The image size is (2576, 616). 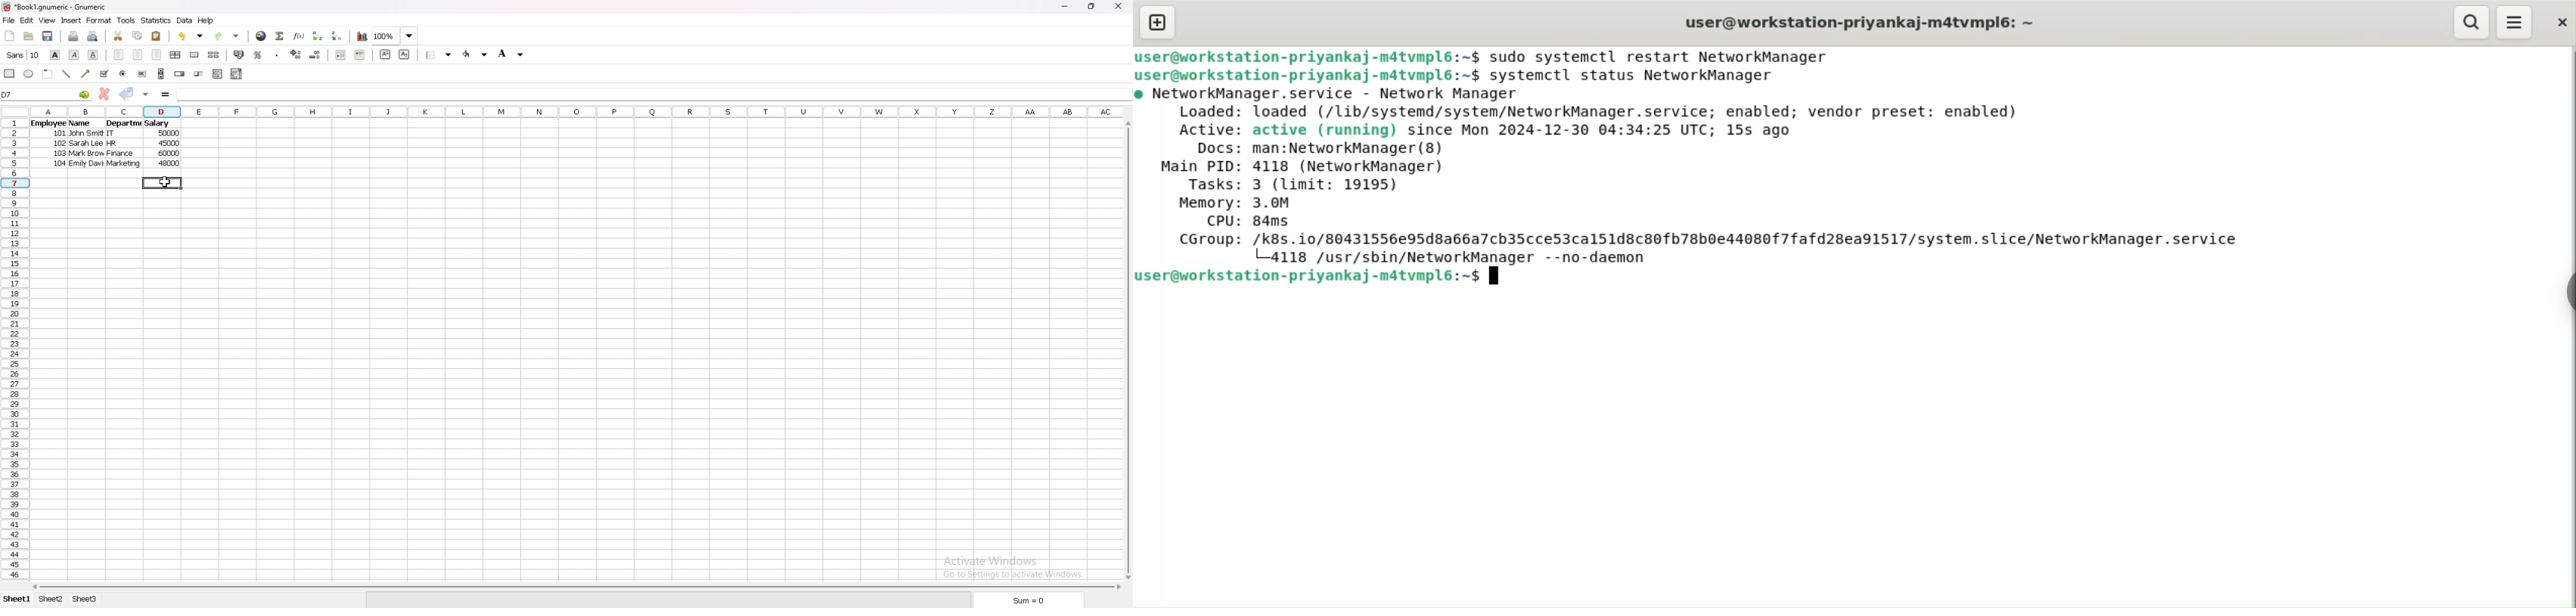 What do you see at coordinates (338, 36) in the screenshot?
I see `sort descending` at bounding box center [338, 36].